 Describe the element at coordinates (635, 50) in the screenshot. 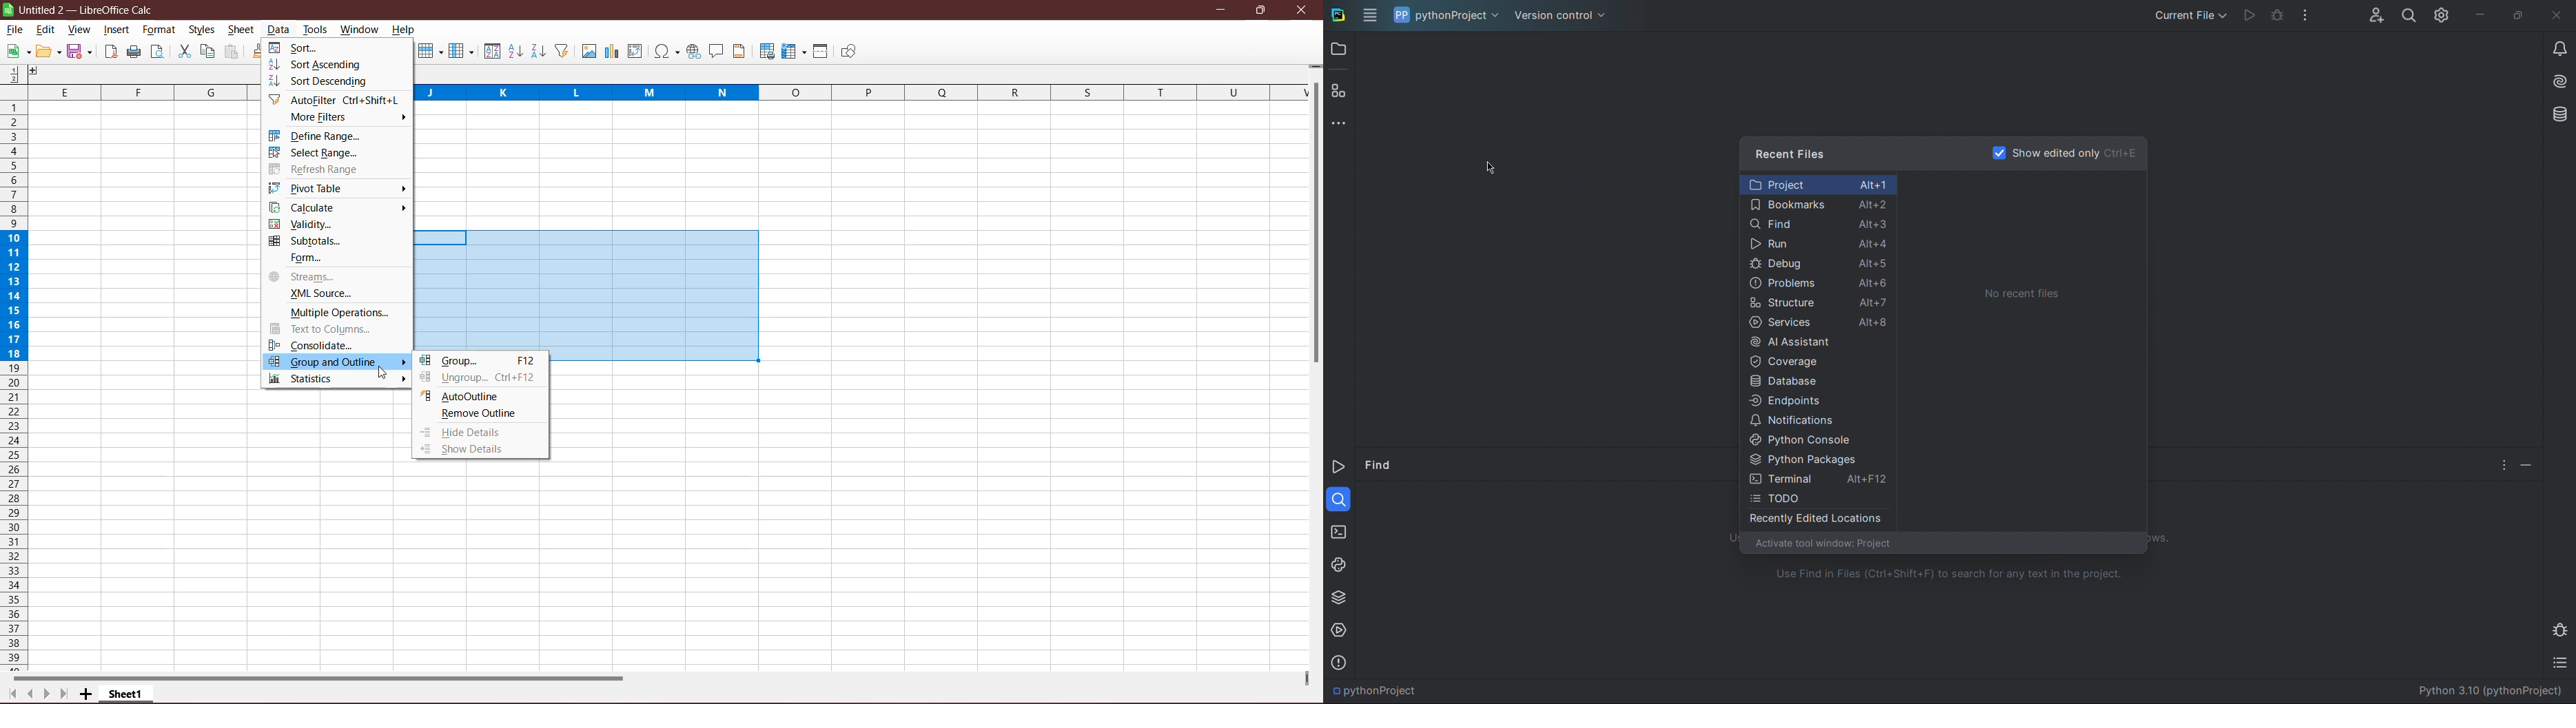

I see `Insert or Edit Pivot table` at that location.